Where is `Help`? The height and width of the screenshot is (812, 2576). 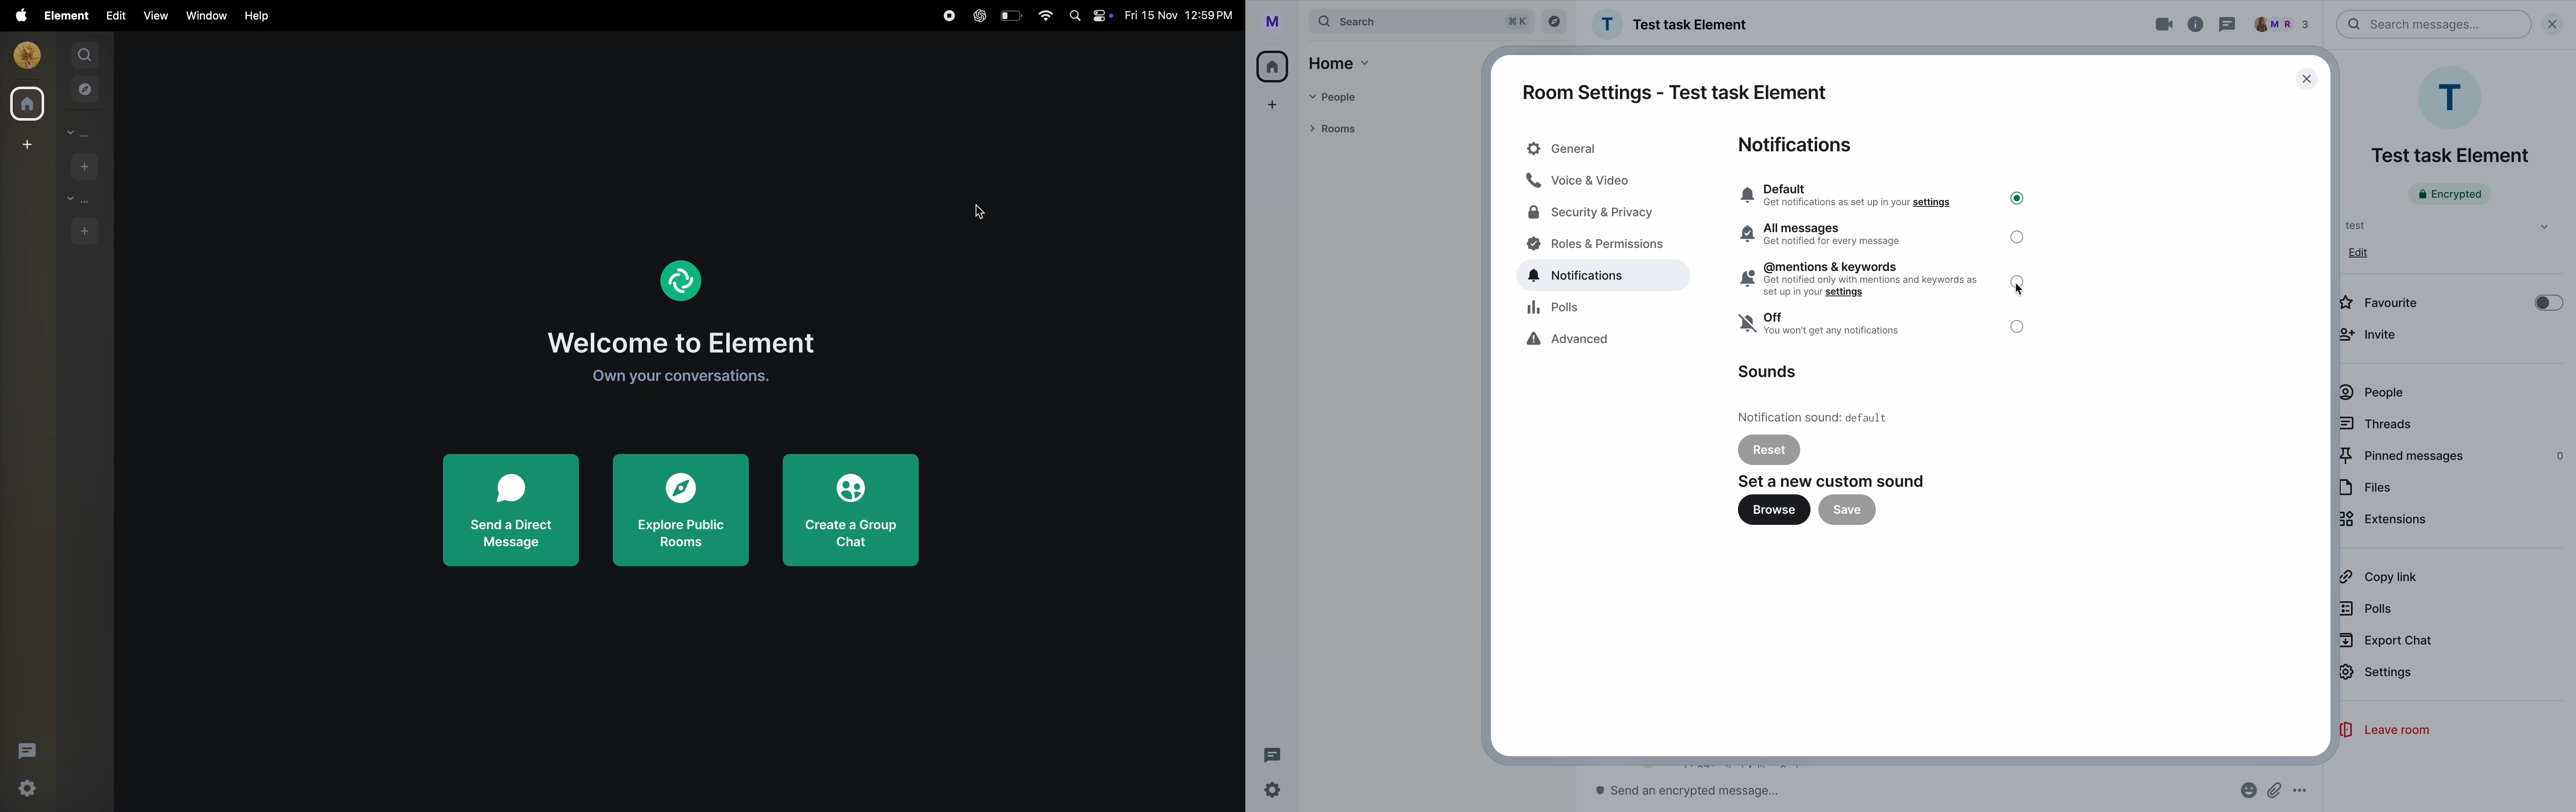
Help is located at coordinates (258, 16).